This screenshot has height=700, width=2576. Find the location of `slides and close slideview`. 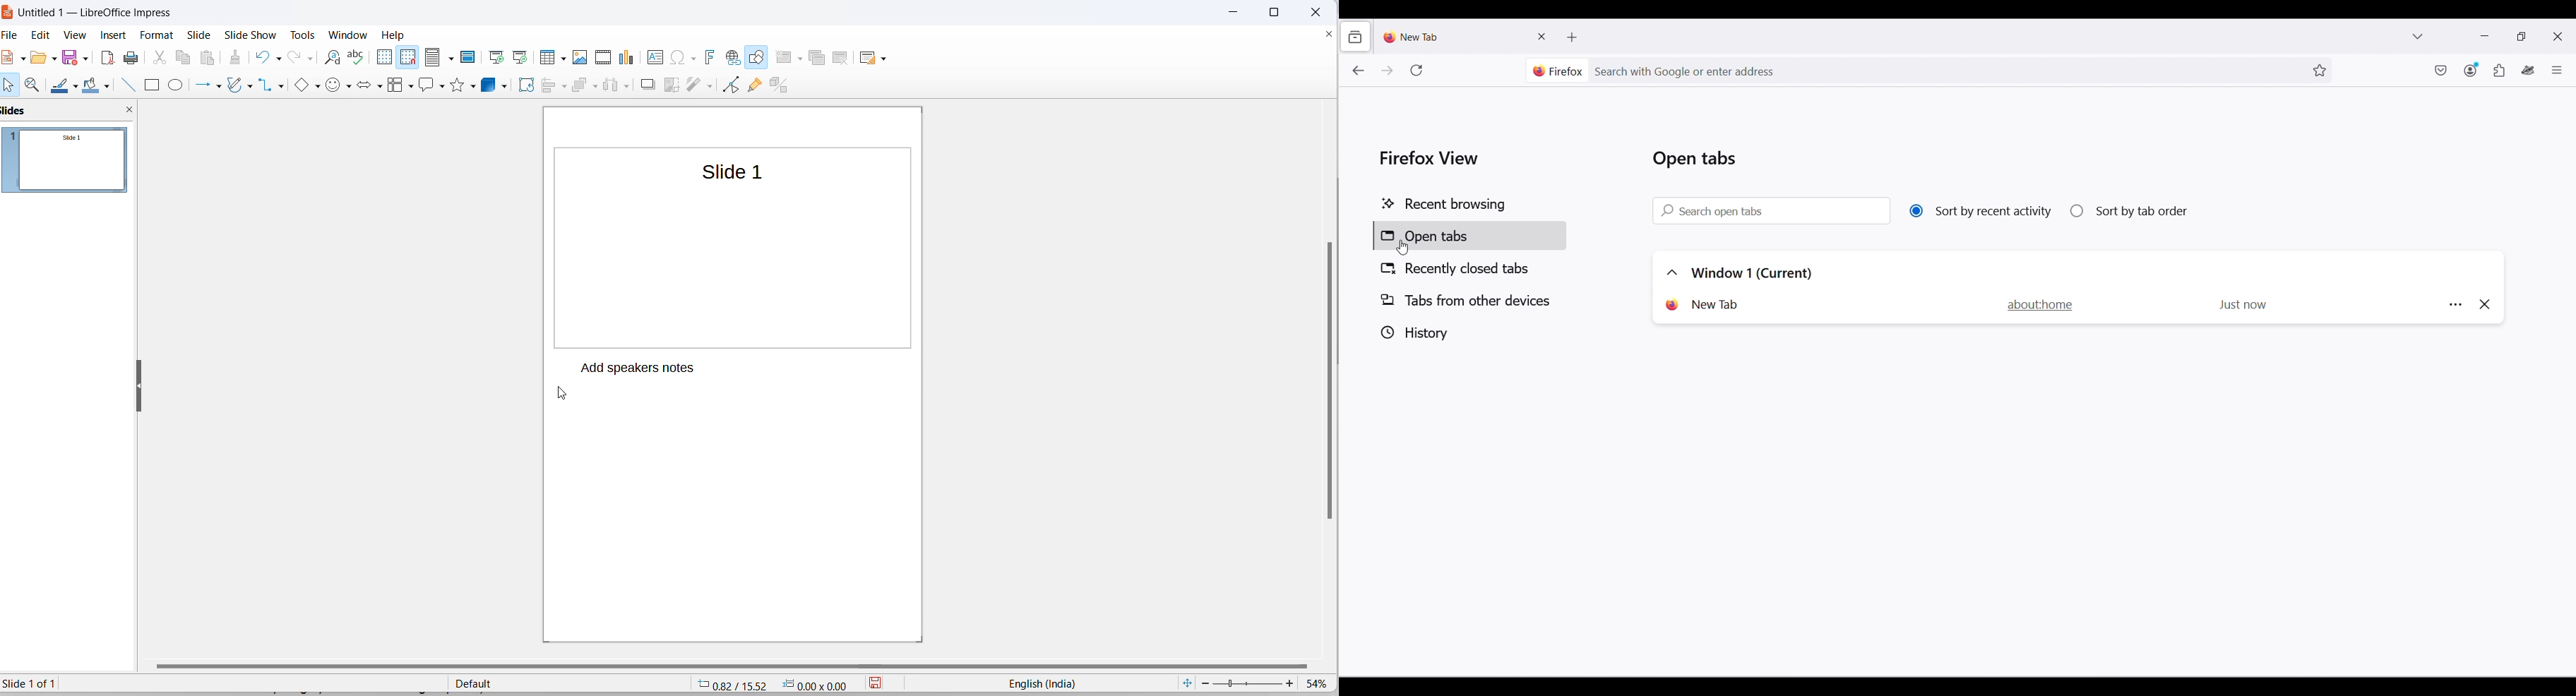

slides and close slideview is located at coordinates (68, 111).